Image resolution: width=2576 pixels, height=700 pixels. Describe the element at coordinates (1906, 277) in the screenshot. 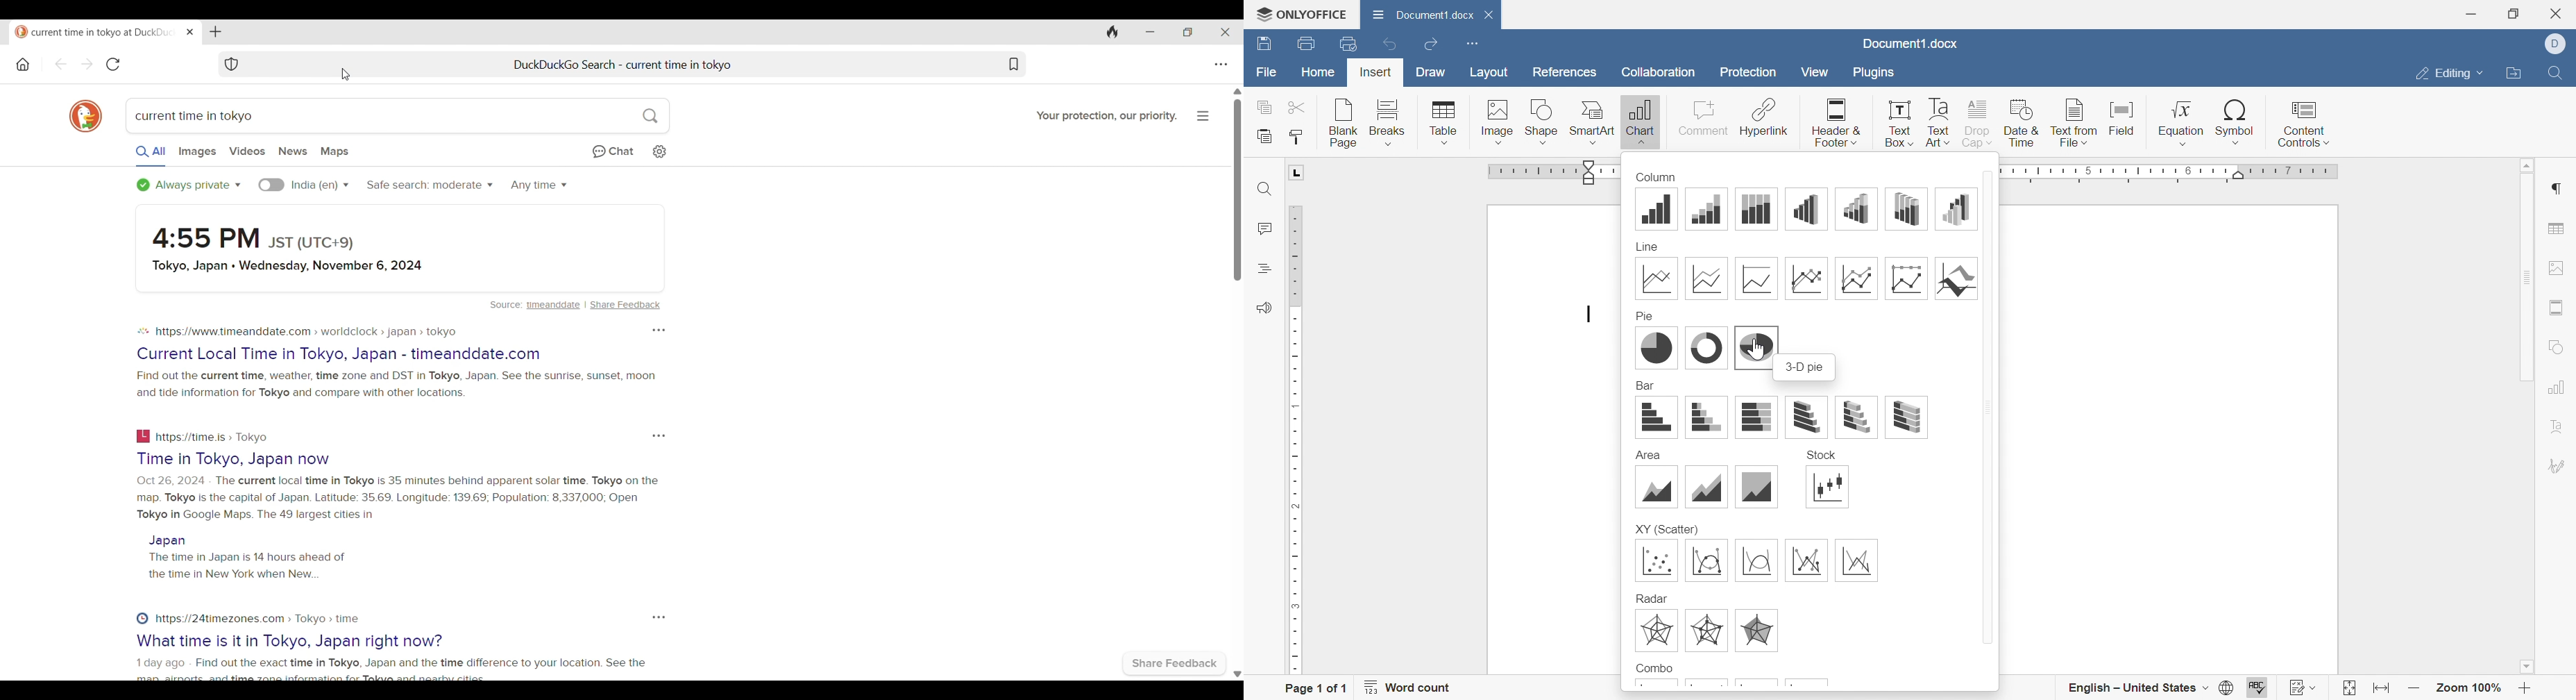

I see `100% stacked lines with markers` at that location.